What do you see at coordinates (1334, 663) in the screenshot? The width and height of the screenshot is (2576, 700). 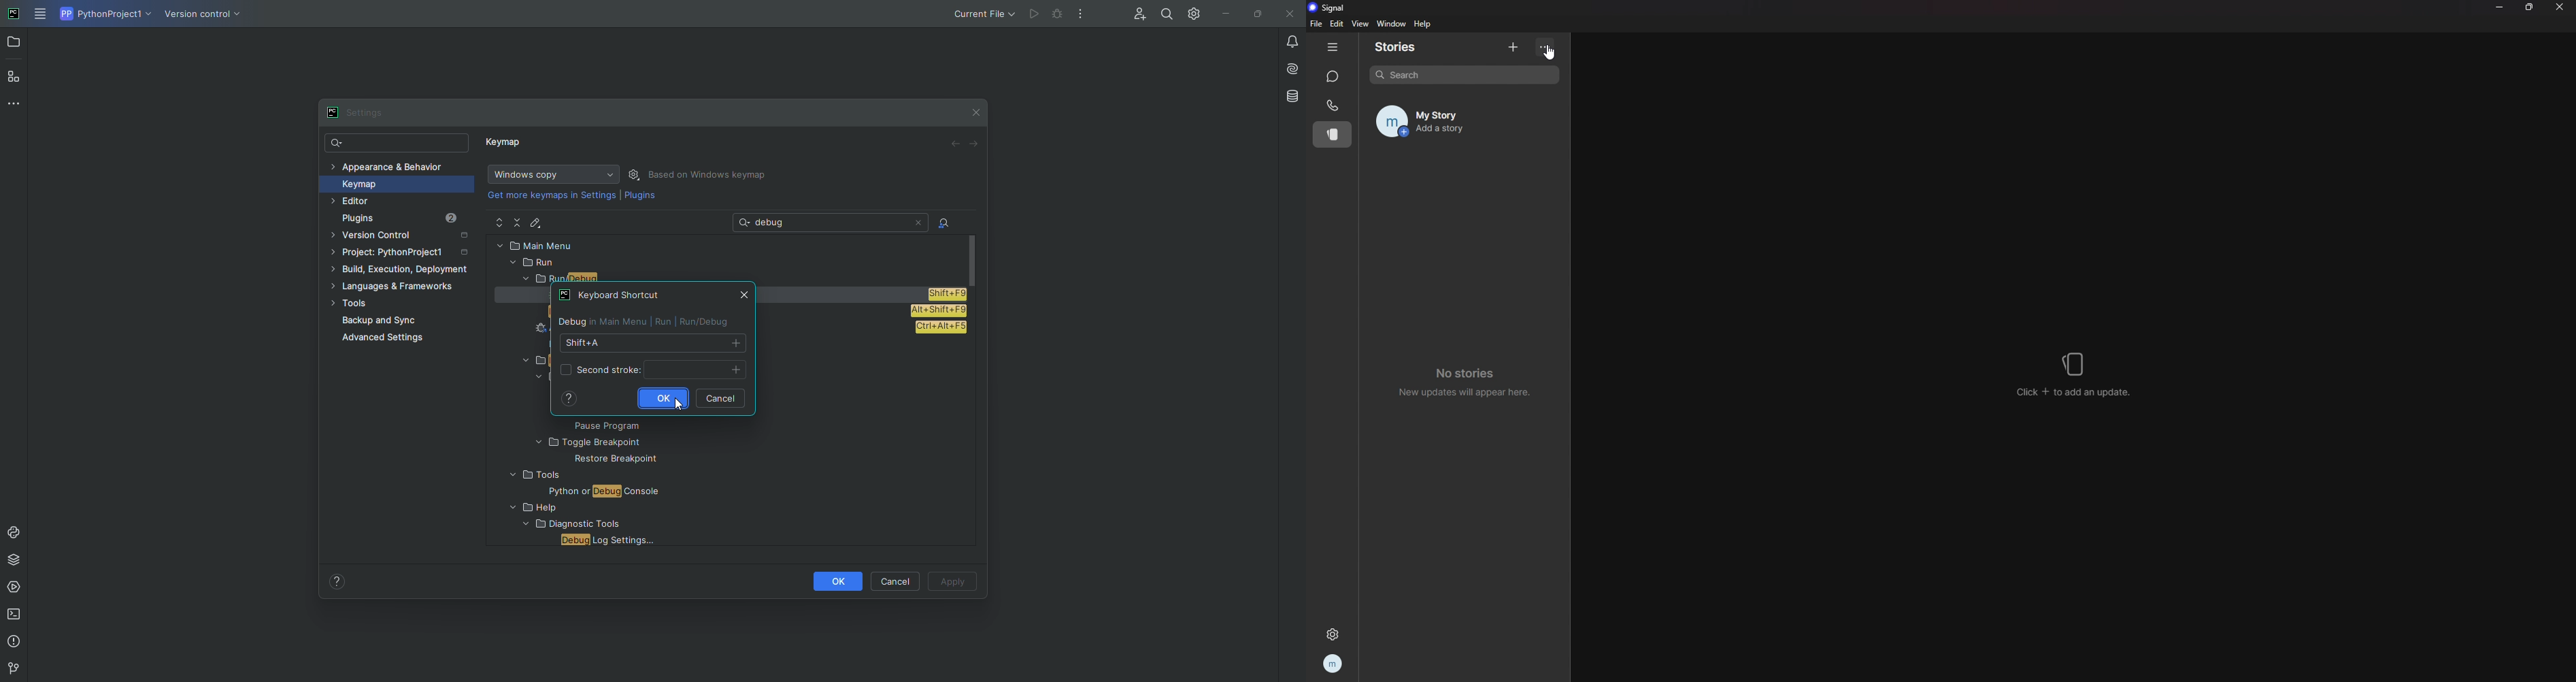 I see `profile` at bounding box center [1334, 663].